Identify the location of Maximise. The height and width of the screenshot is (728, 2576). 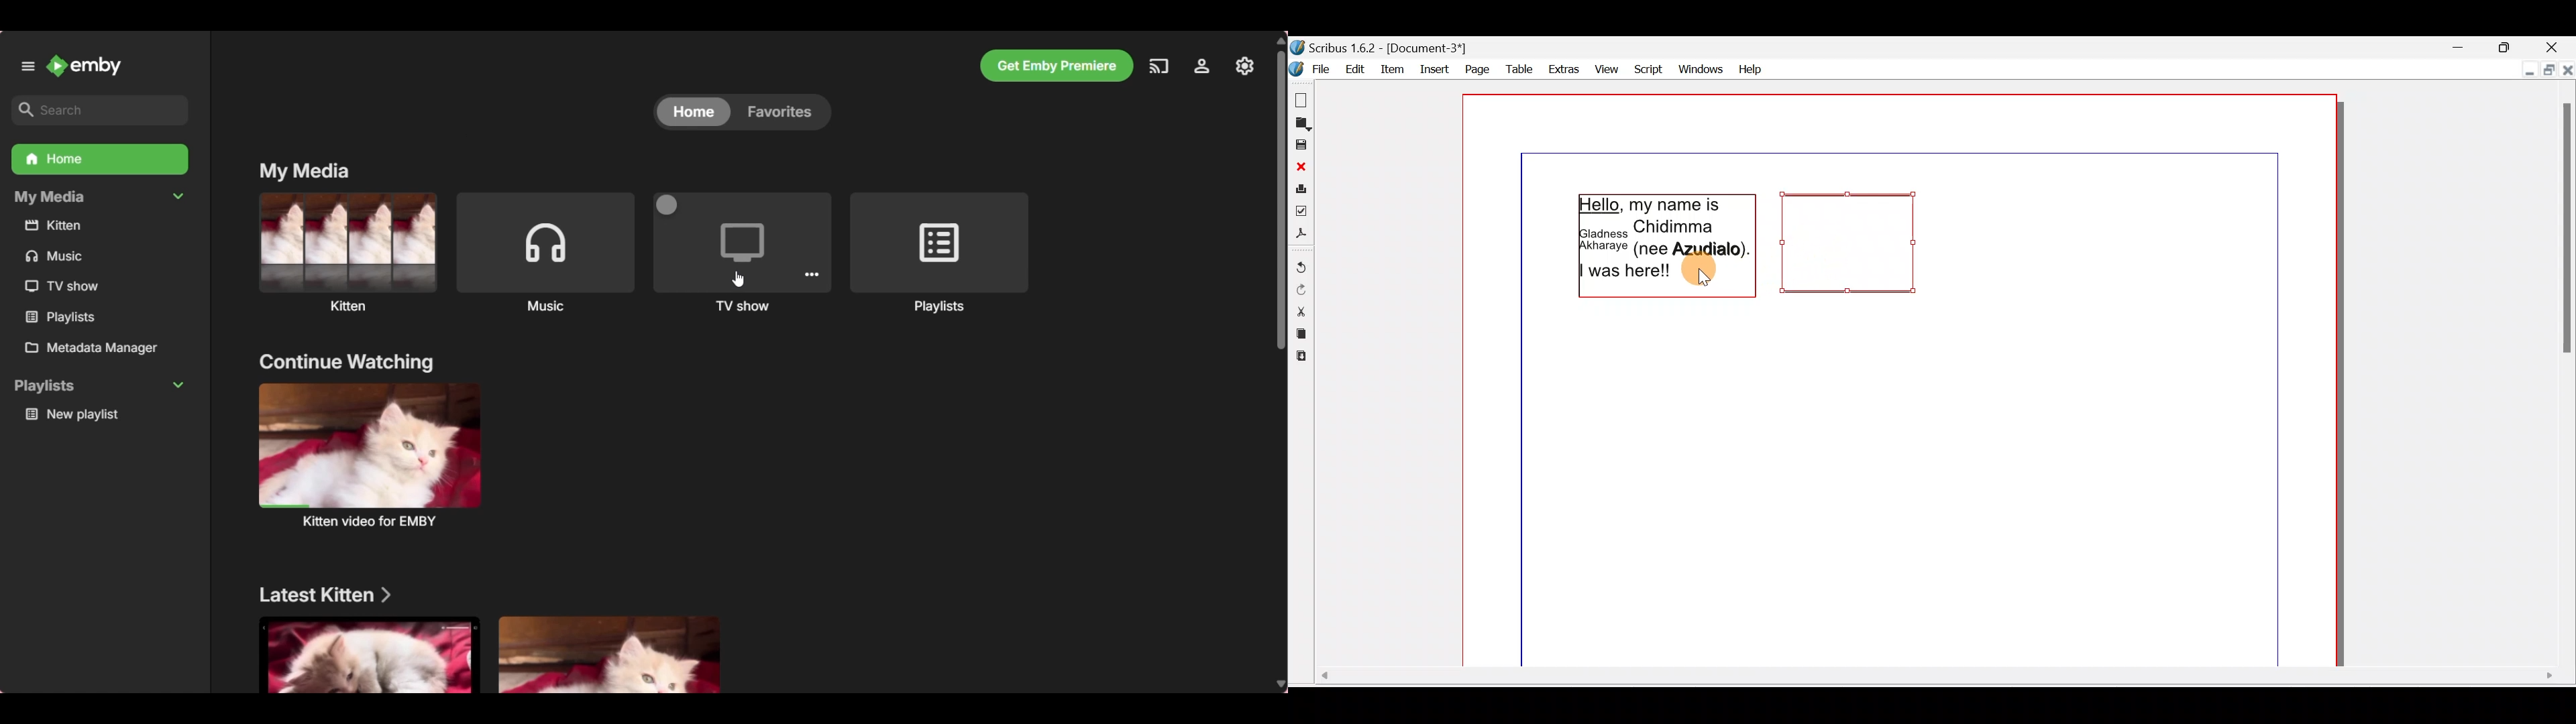
(2546, 69).